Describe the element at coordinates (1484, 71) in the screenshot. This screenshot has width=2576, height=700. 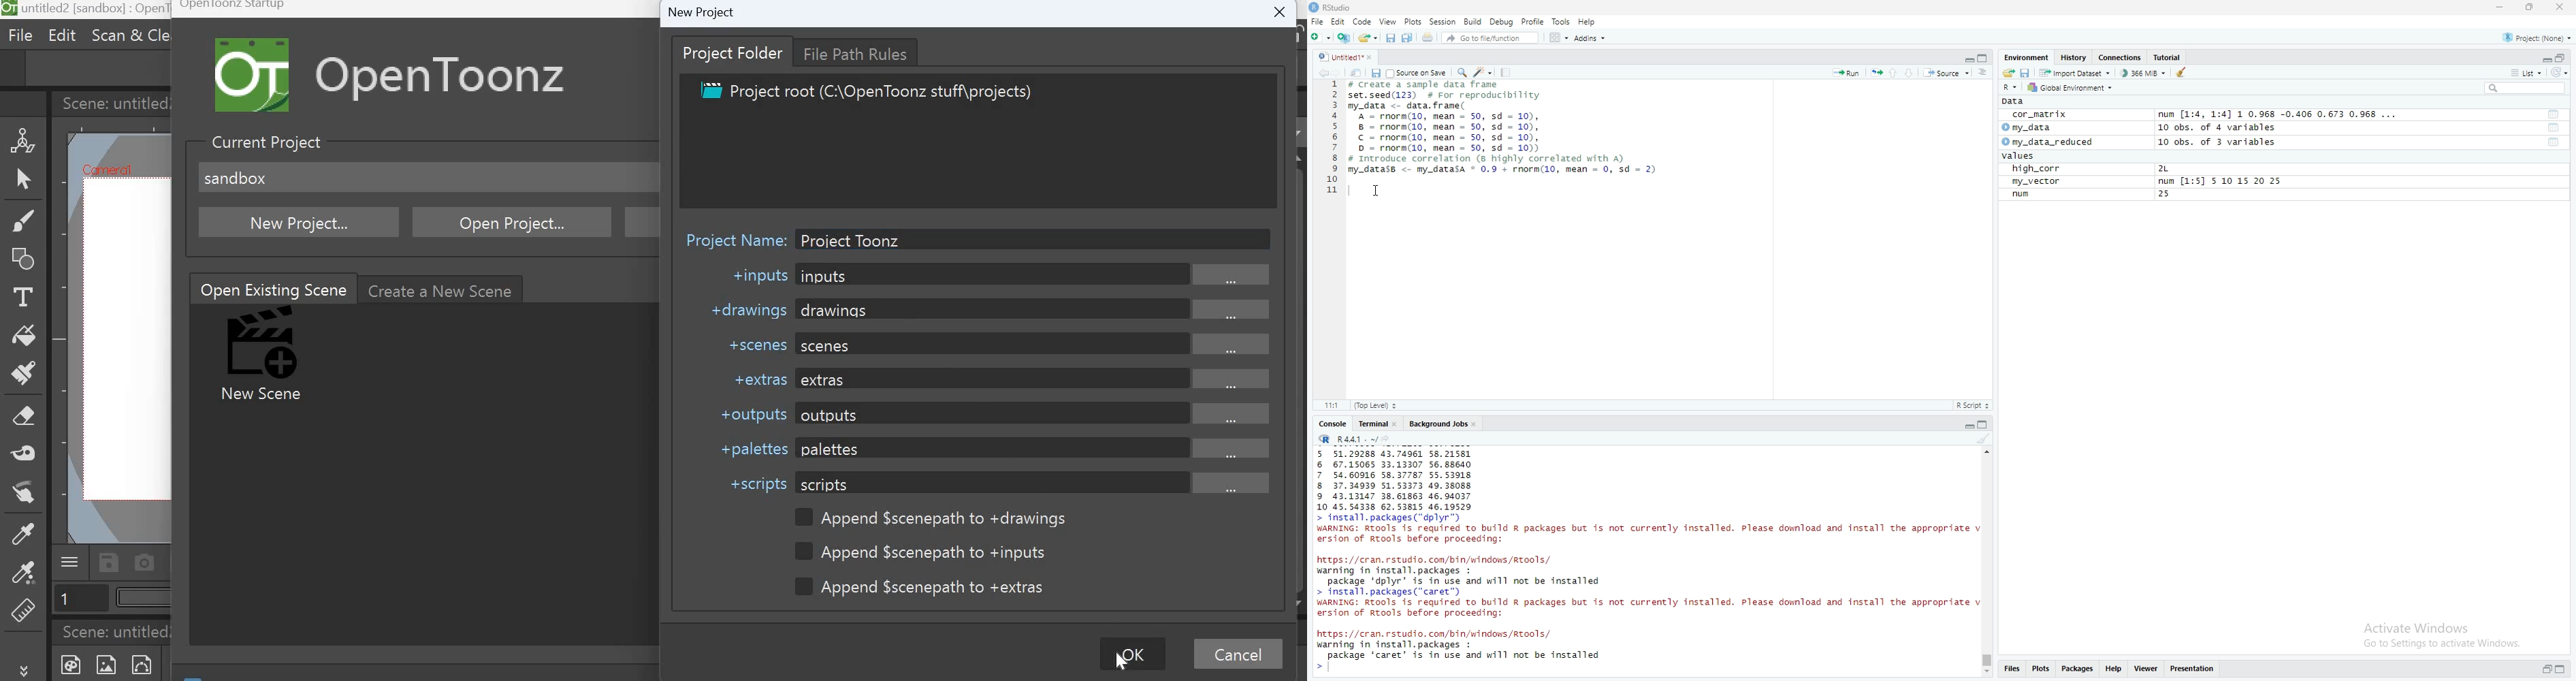
I see `edit` at that location.